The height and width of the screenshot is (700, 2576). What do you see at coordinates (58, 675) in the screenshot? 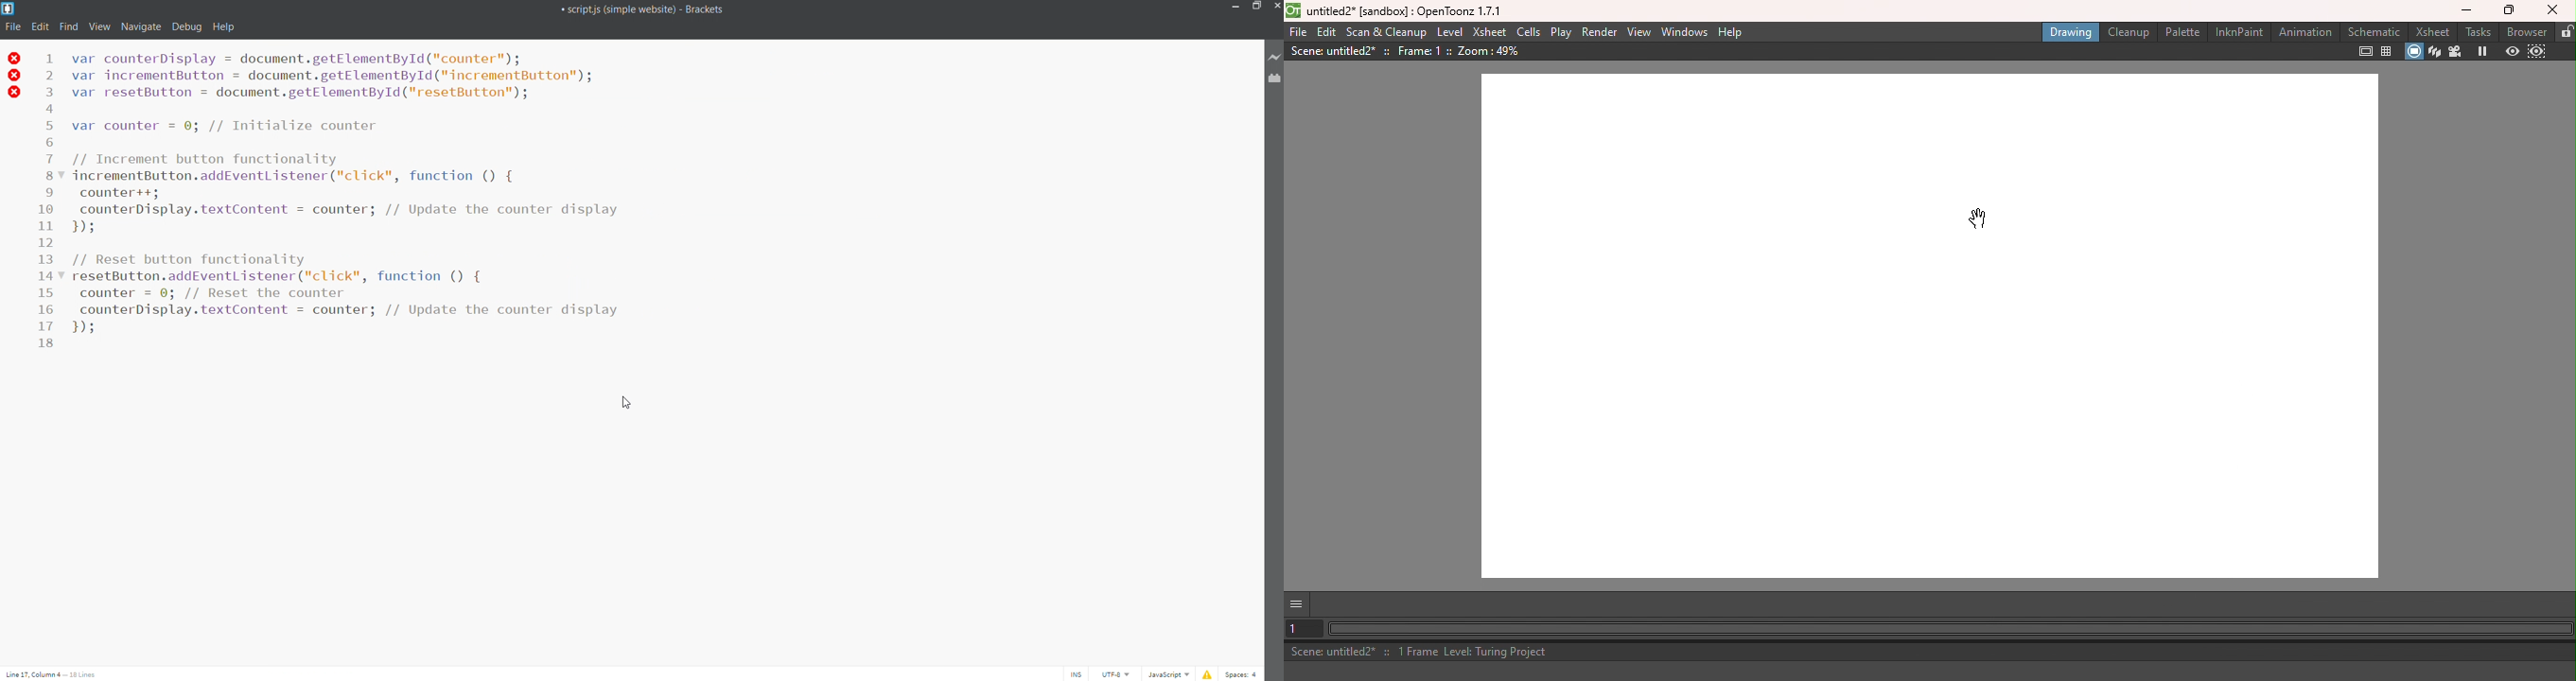
I see `Line 17, Column 4 -18 lines` at bounding box center [58, 675].